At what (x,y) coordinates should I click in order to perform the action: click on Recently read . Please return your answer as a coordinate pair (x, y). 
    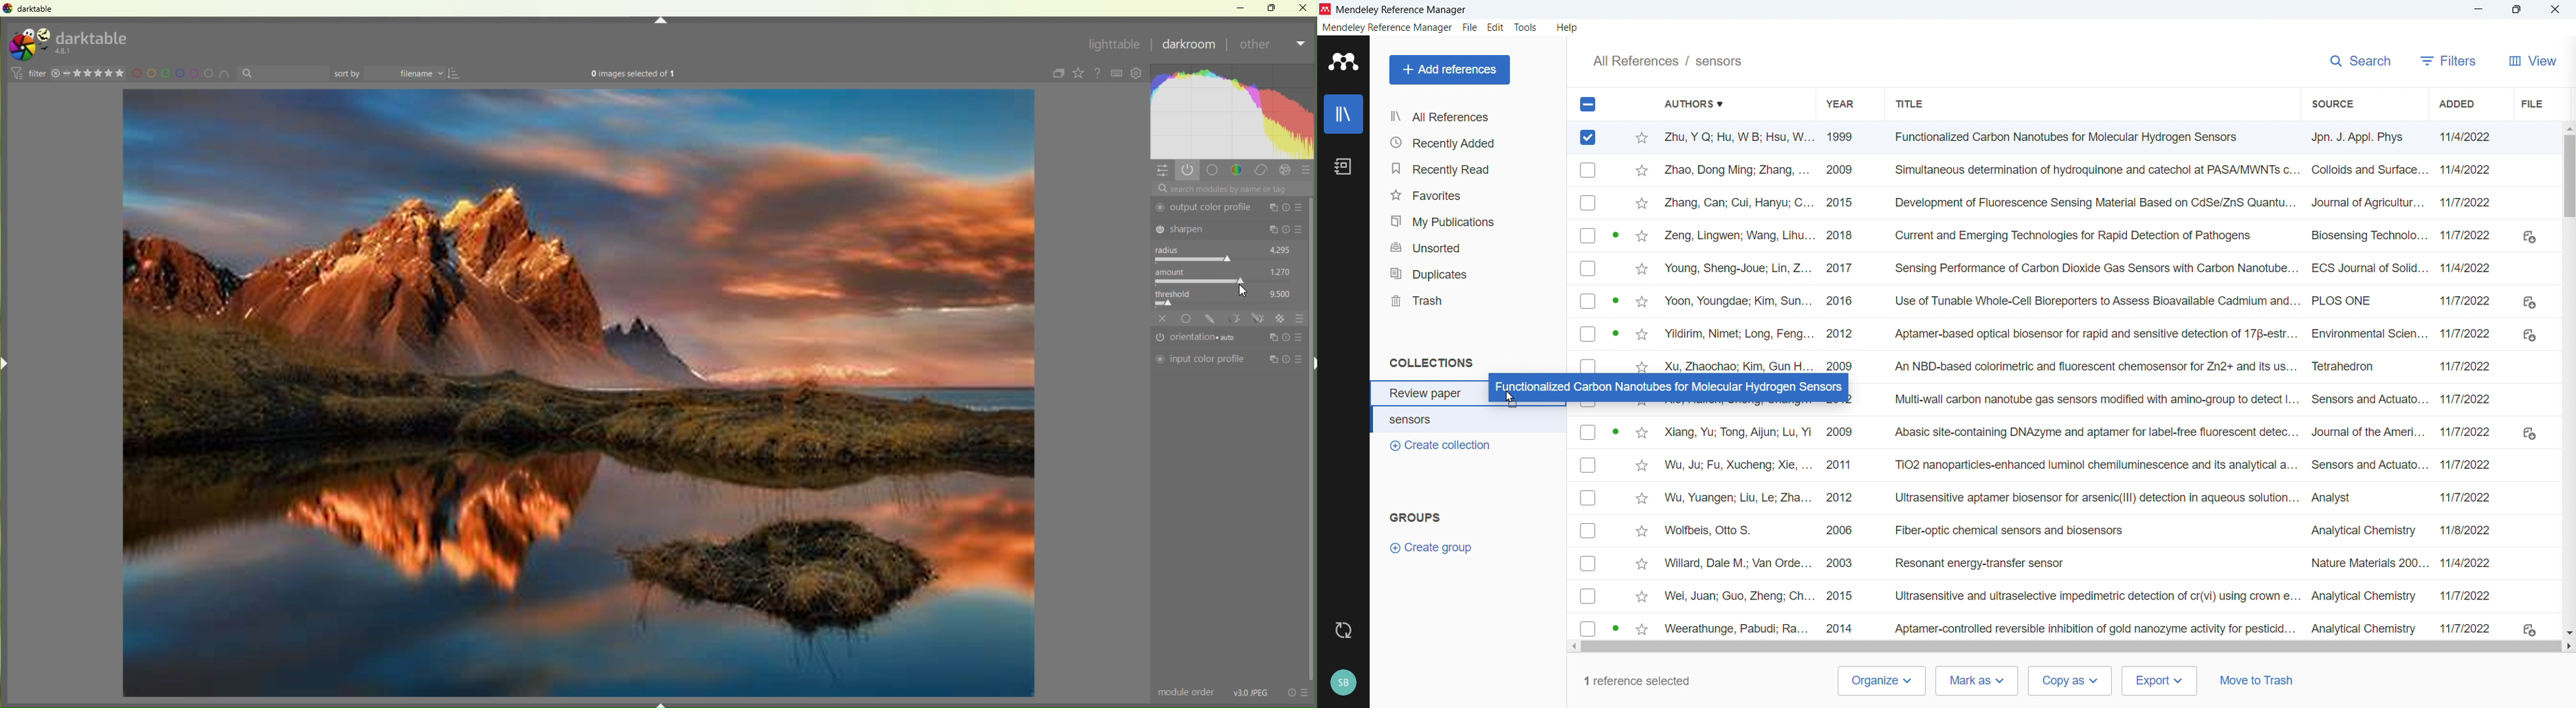
    Looking at the image, I should click on (1470, 169).